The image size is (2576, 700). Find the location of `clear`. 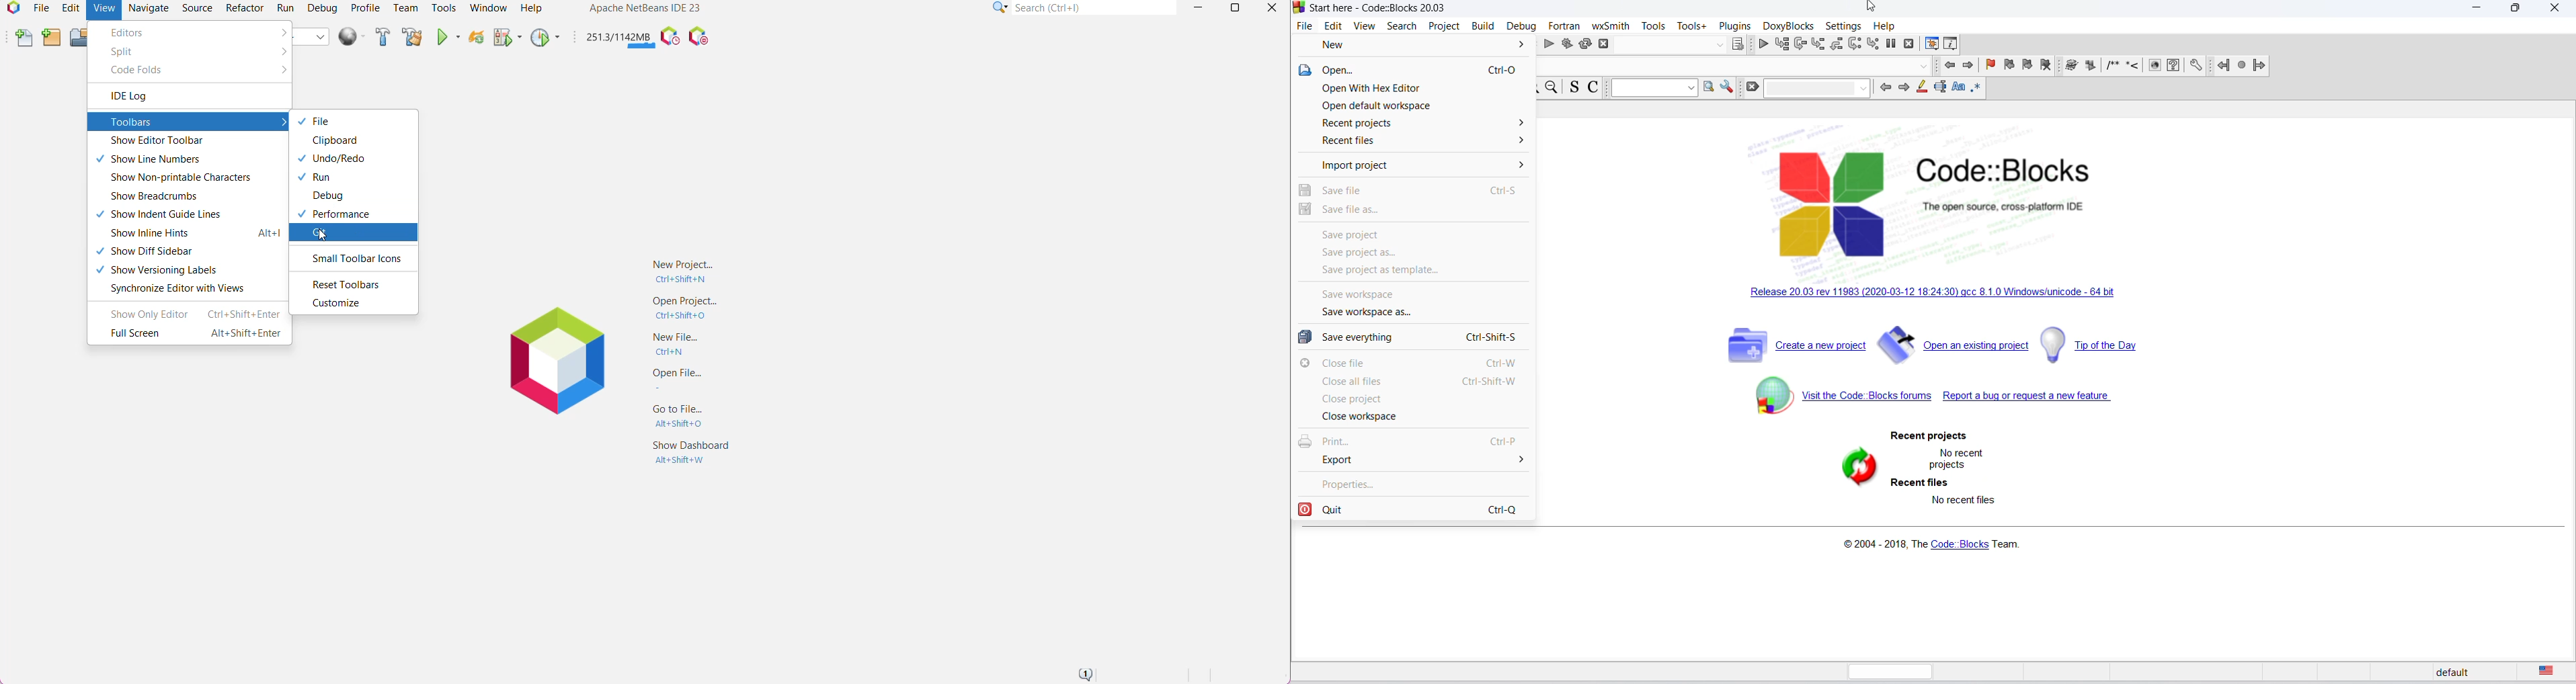

clear is located at coordinates (1751, 90).